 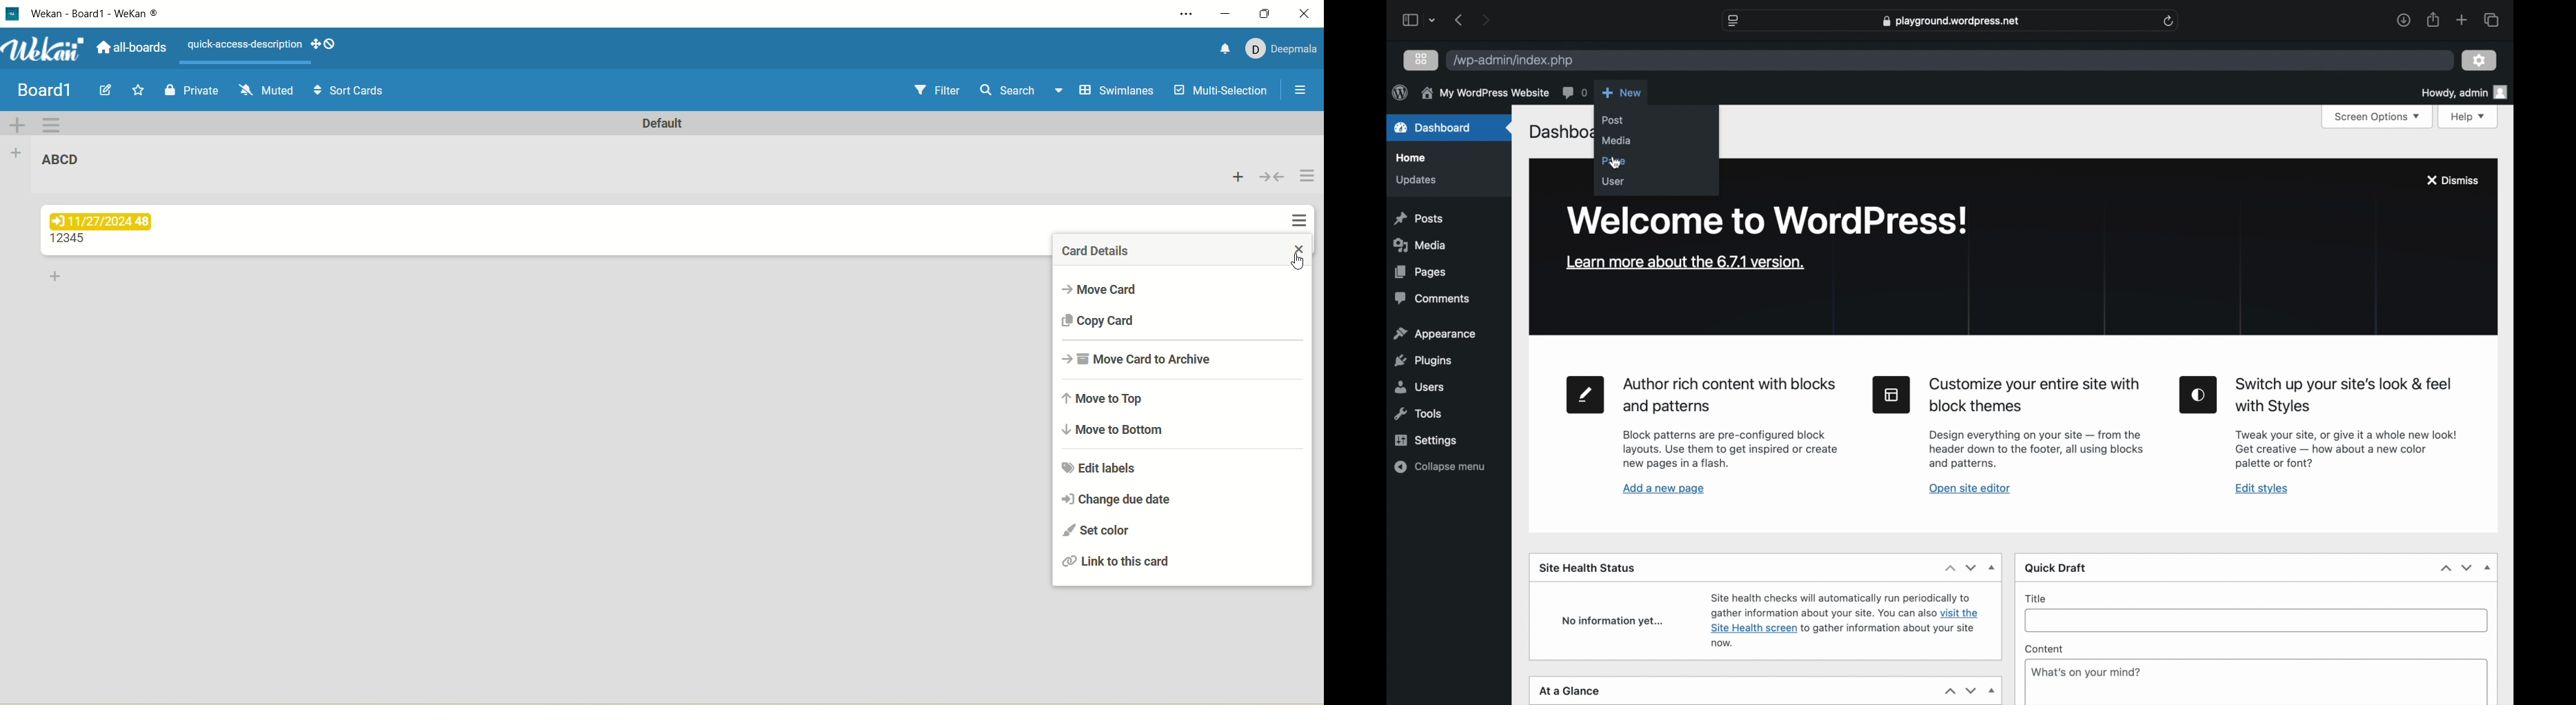 What do you see at coordinates (1411, 158) in the screenshot?
I see `home` at bounding box center [1411, 158].